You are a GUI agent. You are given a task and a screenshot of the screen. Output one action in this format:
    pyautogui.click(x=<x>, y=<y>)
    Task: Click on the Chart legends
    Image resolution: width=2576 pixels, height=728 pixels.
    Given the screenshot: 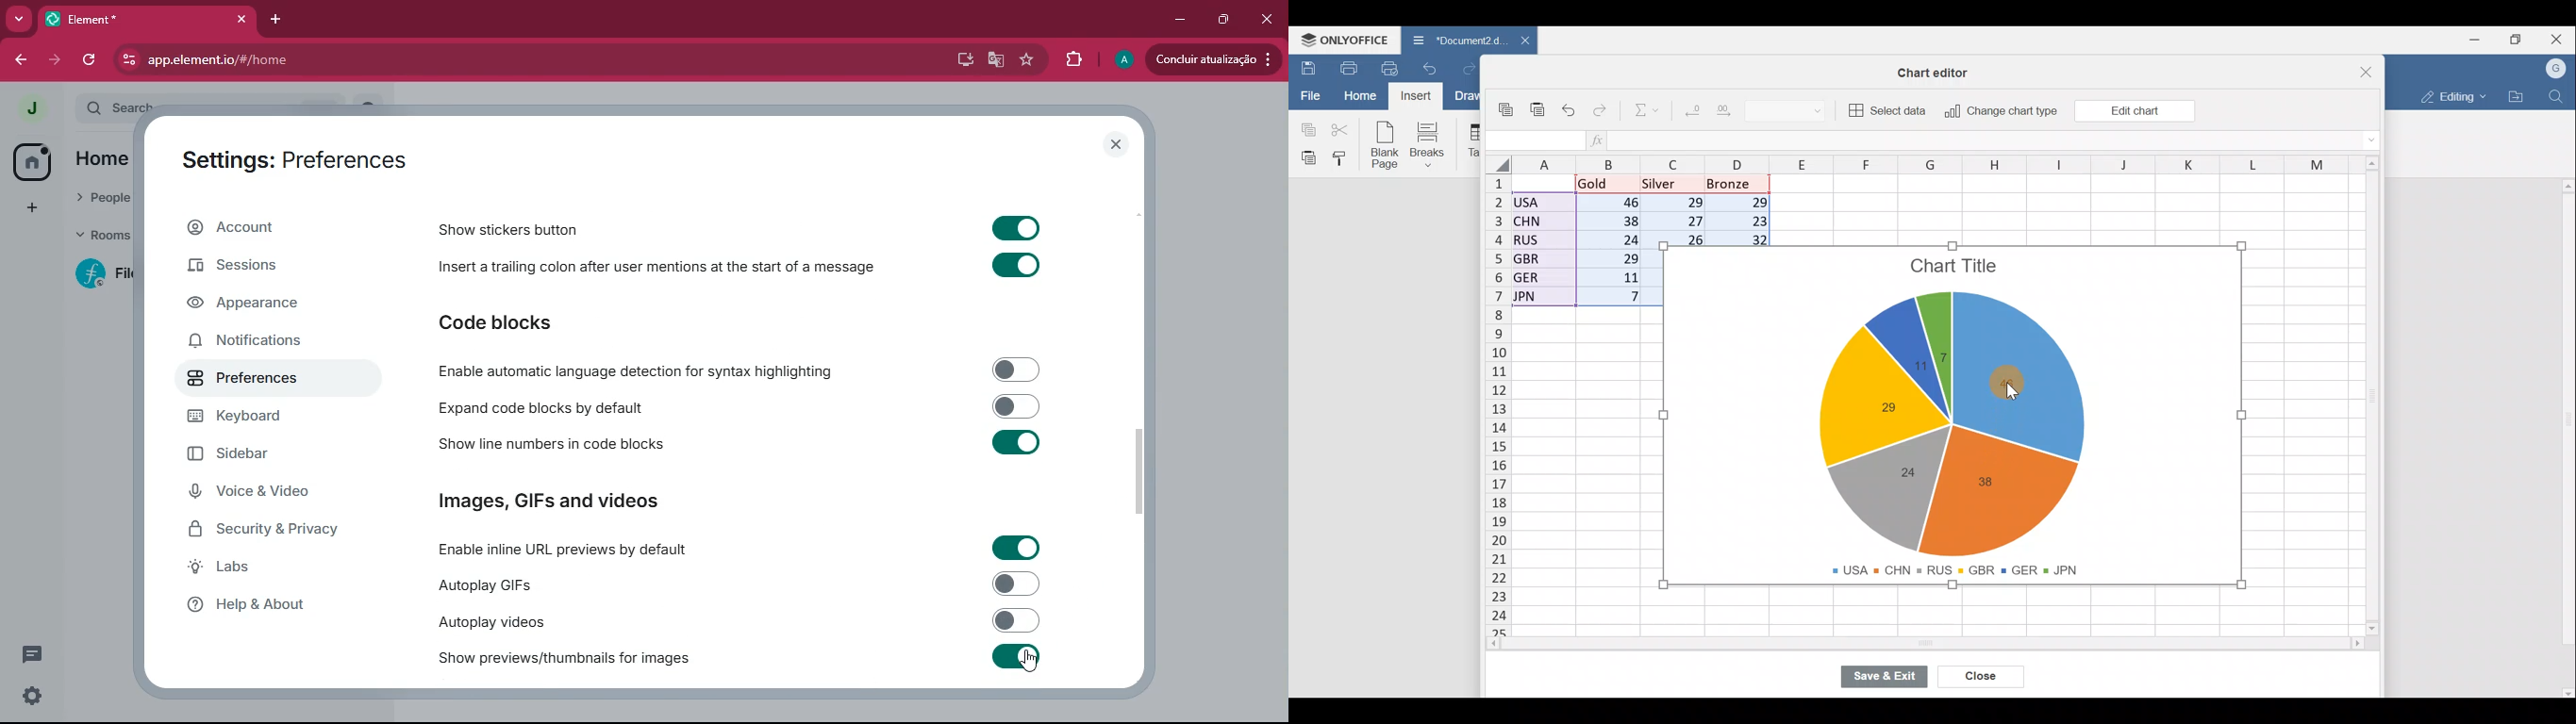 What is the action you would take?
    pyautogui.click(x=1961, y=567)
    